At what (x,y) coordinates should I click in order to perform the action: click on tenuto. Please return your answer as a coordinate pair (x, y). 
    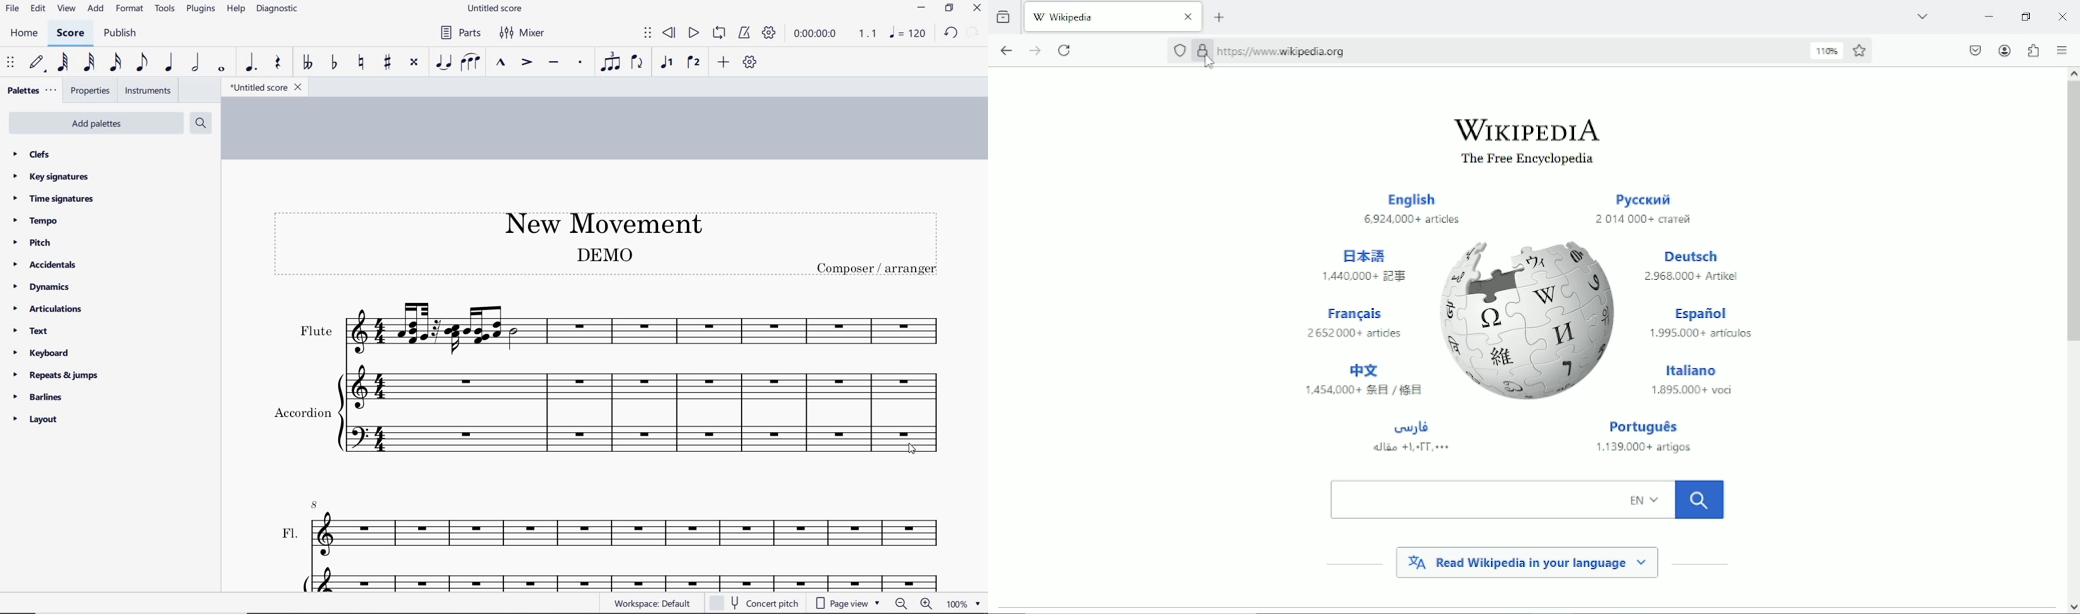
    Looking at the image, I should click on (553, 63).